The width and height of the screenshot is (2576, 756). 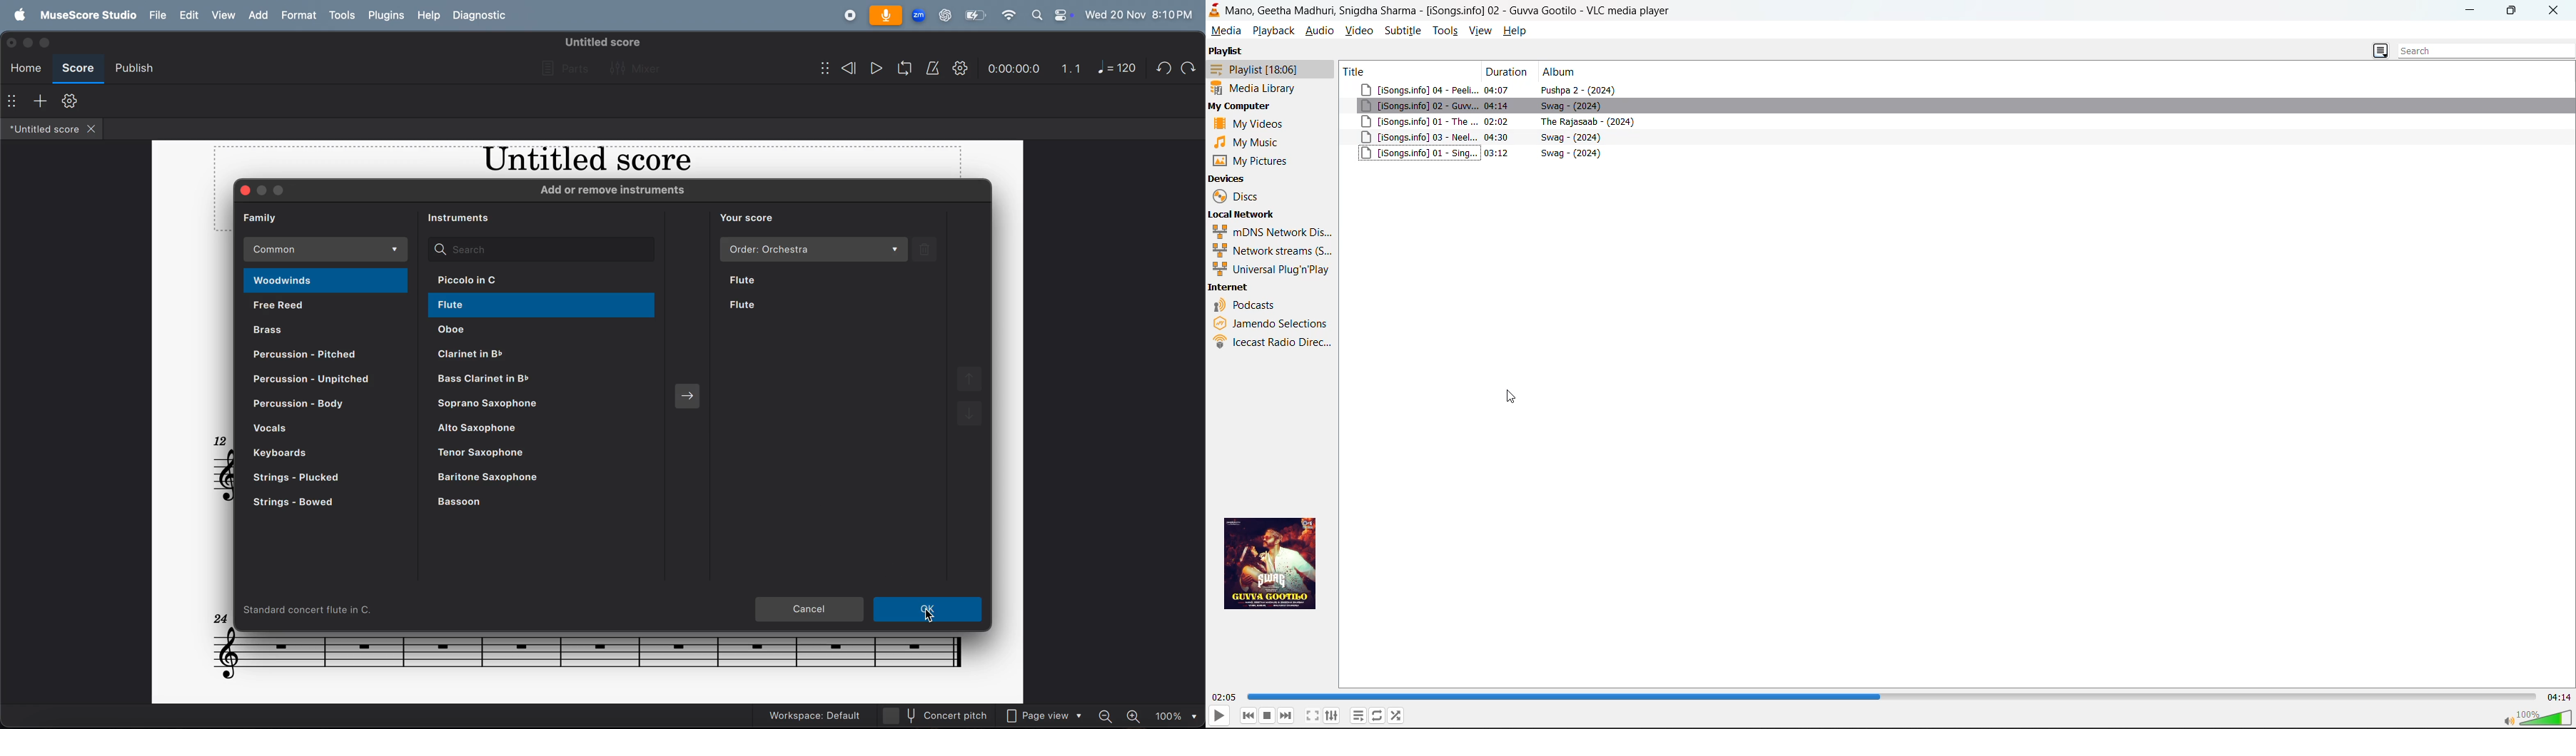 What do you see at coordinates (937, 714) in the screenshot?
I see `current pitch` at bounding box center [937, 714].